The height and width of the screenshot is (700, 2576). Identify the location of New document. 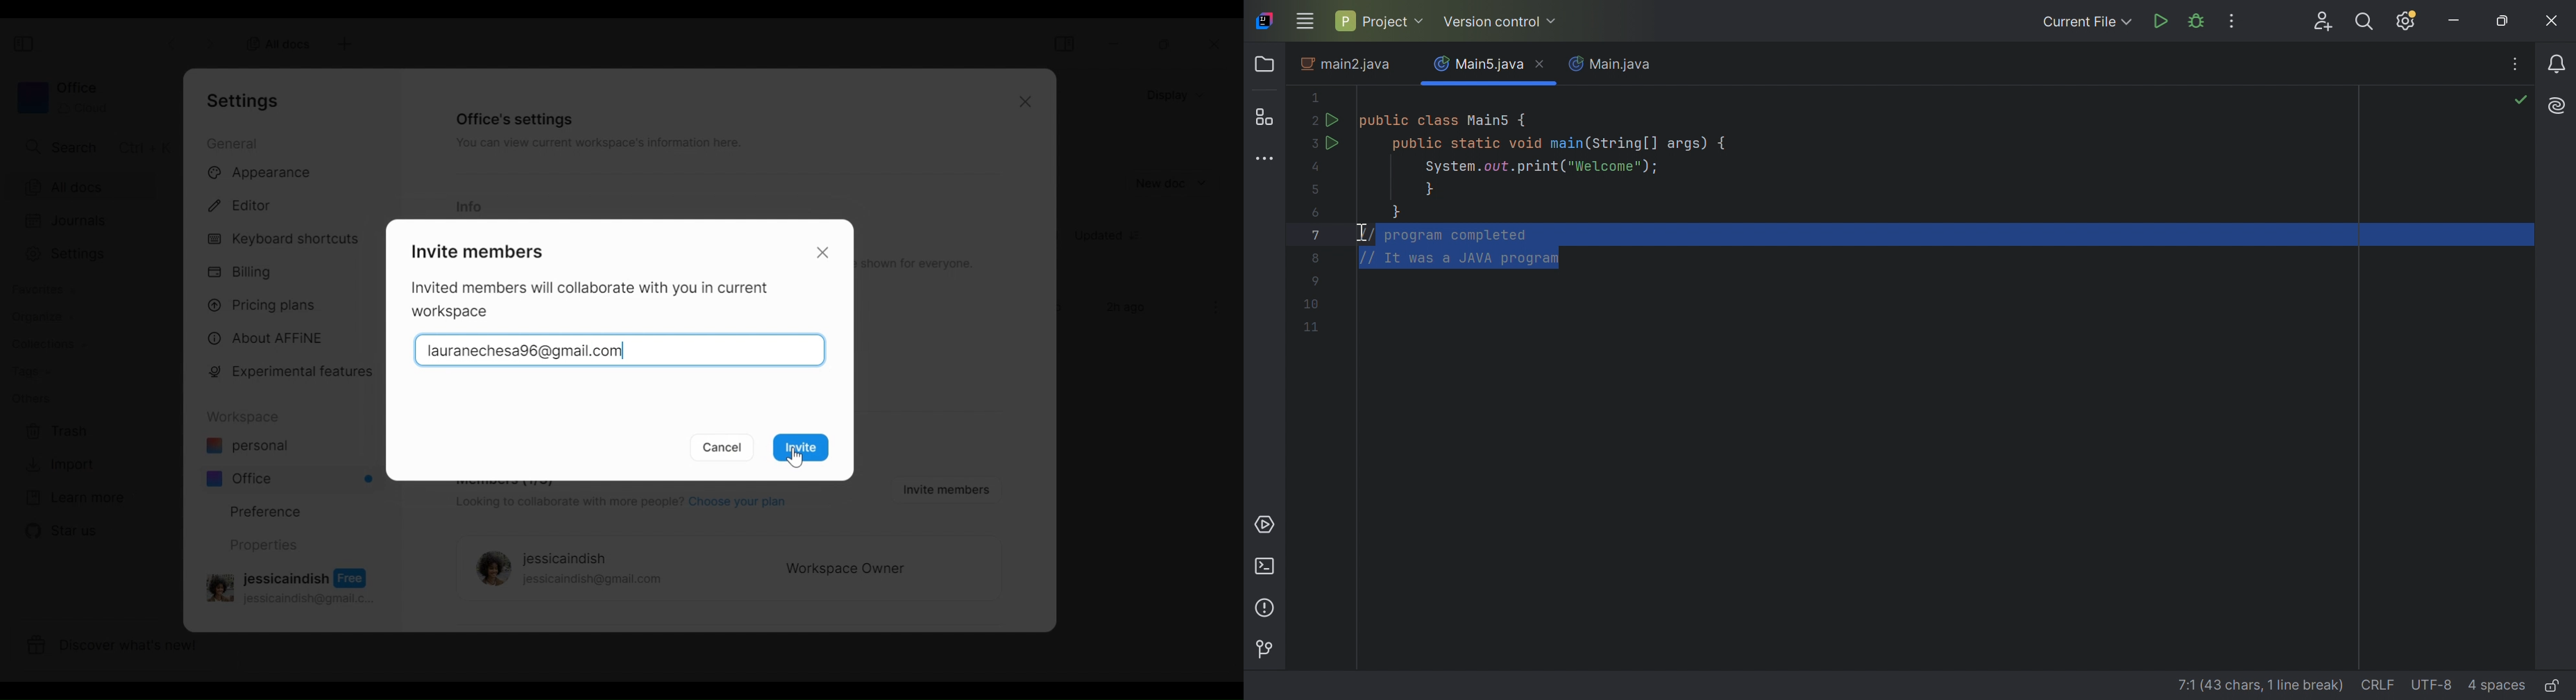
(1172, 183).